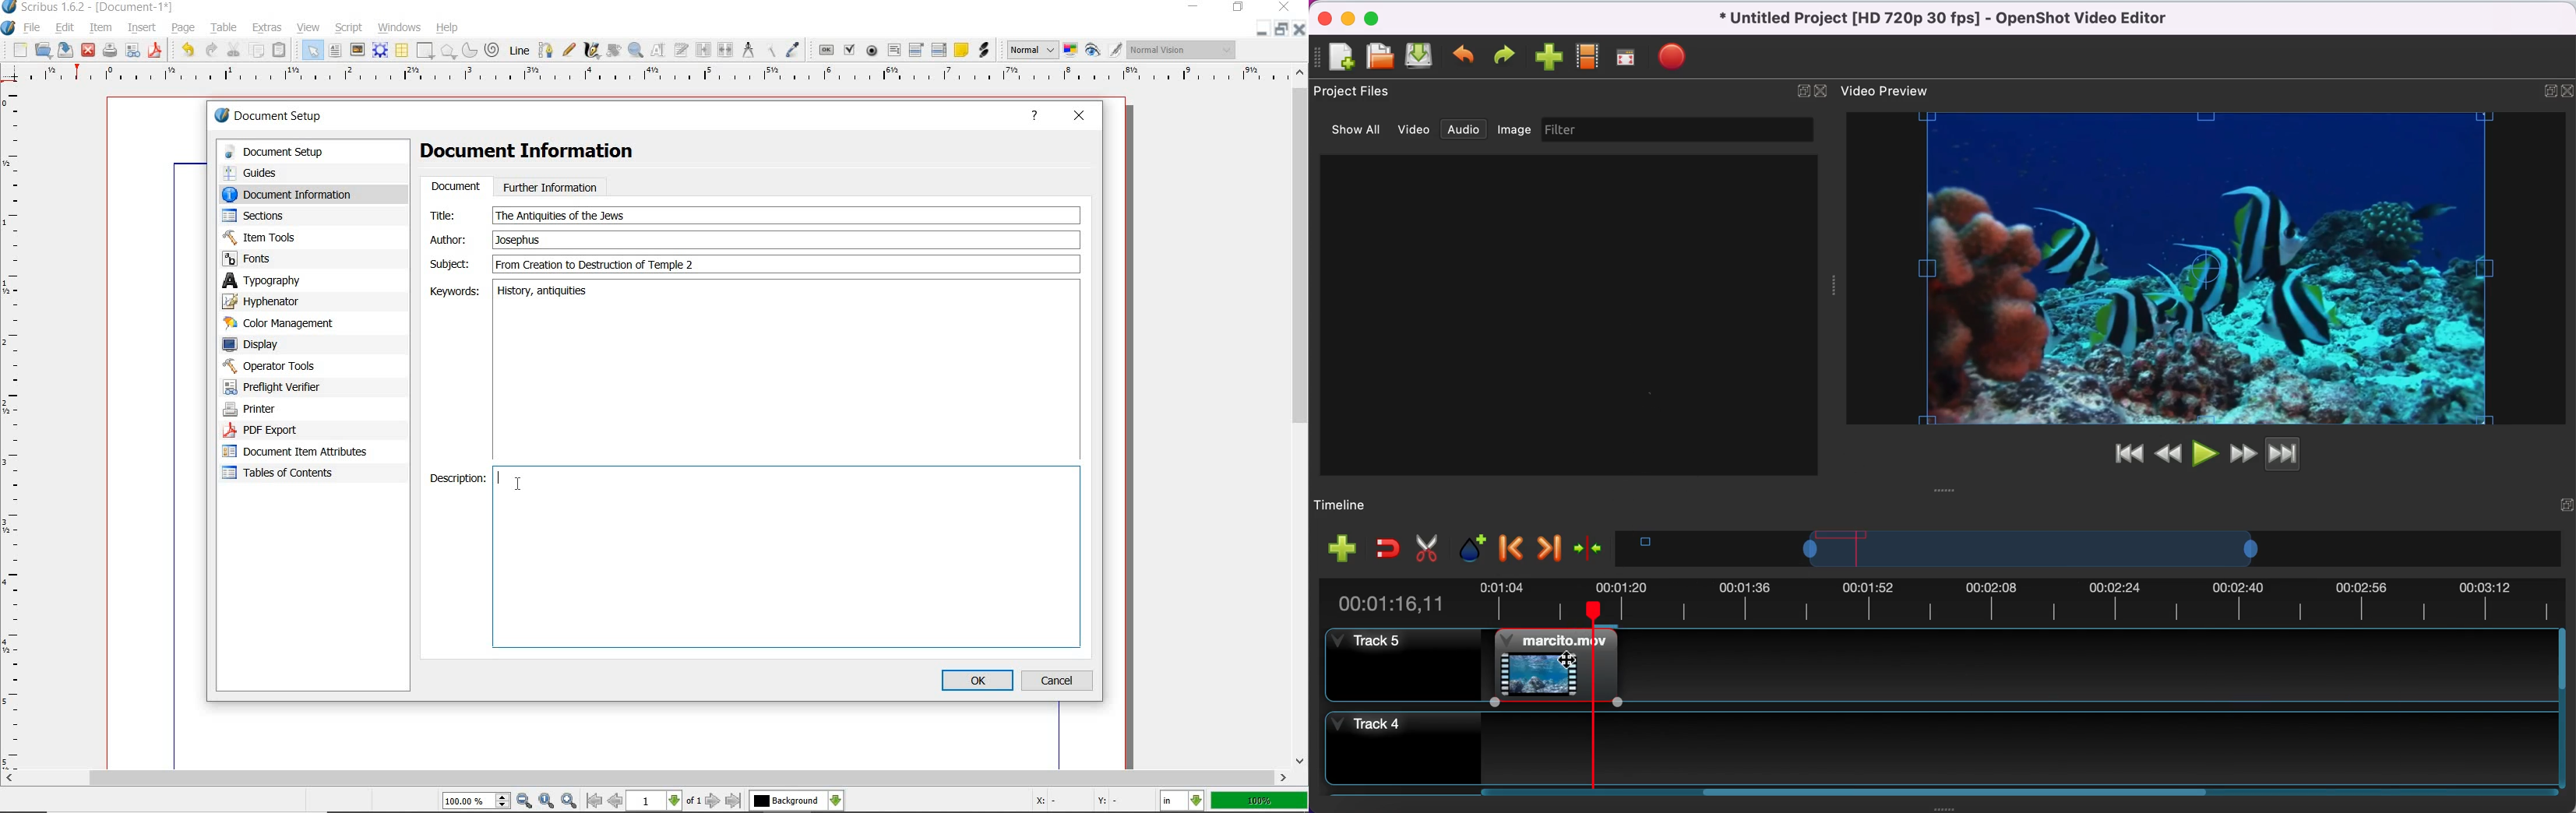 The width and height of the screenshot is (2576, 840). What do you see at coordinates (726, 49) in the screenshot?
I see `unlink text frames` at bounding box center [726, 49].